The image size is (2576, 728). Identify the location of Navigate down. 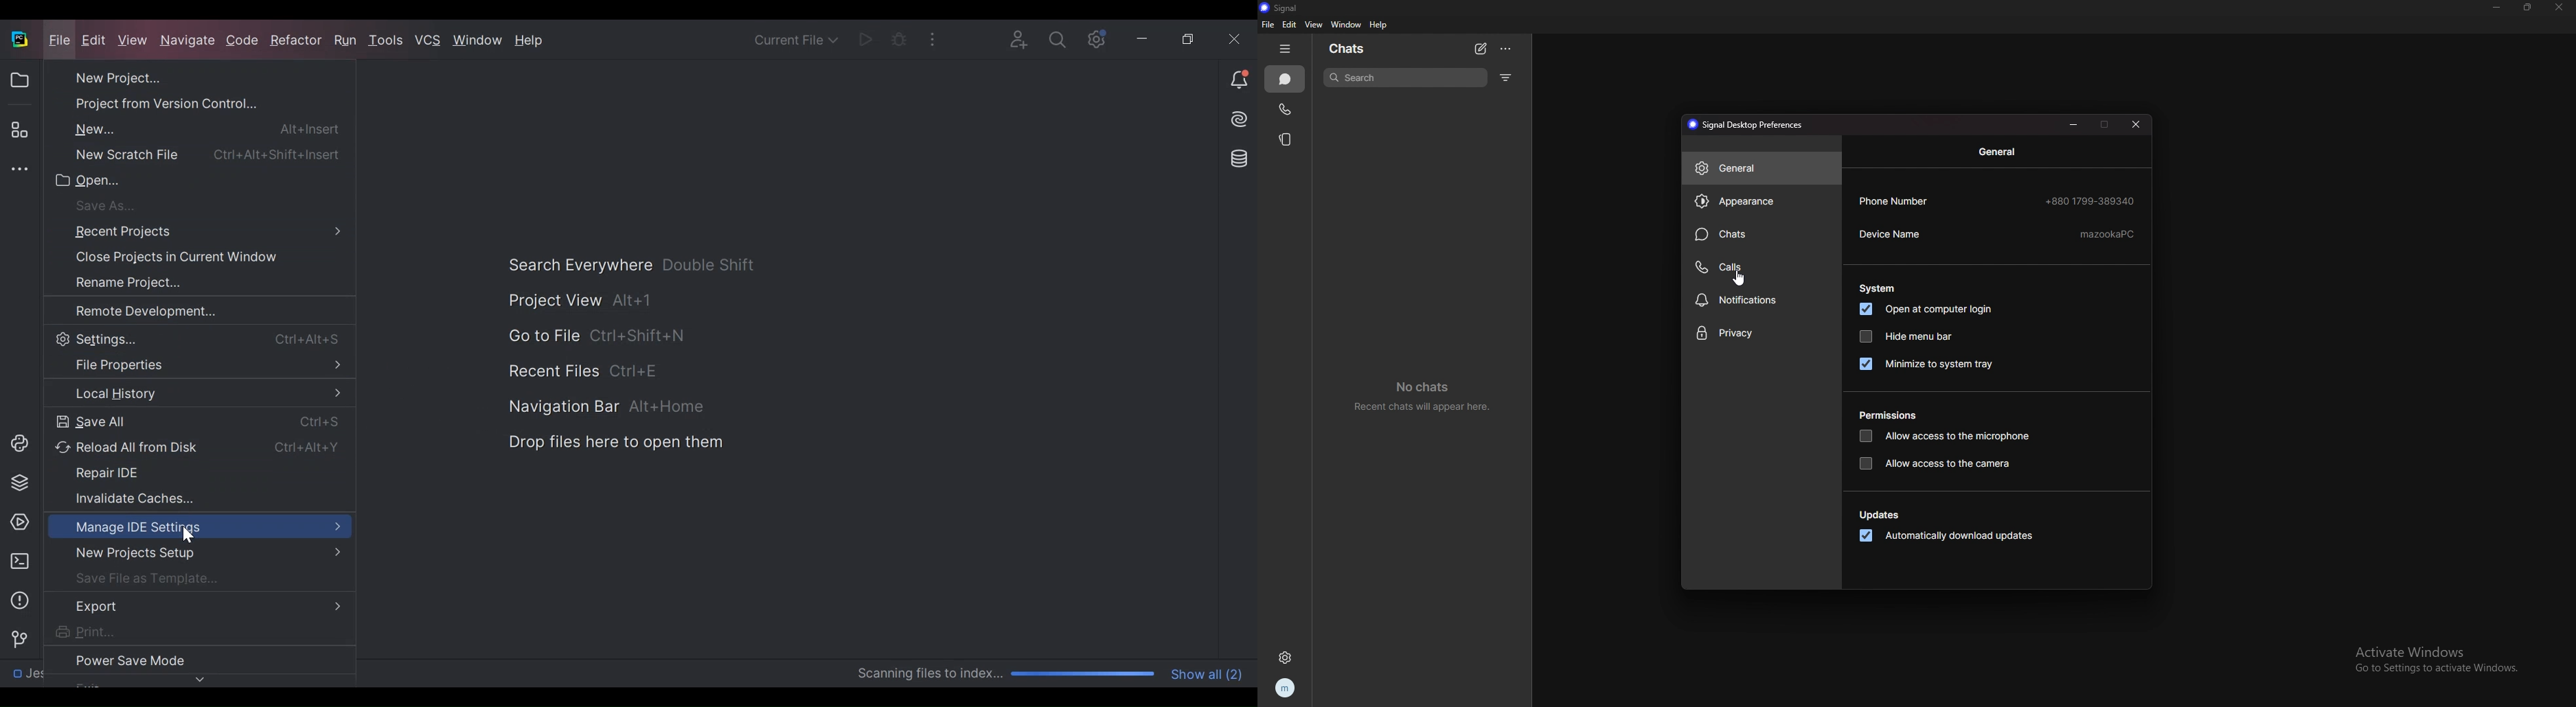
(194, 678).